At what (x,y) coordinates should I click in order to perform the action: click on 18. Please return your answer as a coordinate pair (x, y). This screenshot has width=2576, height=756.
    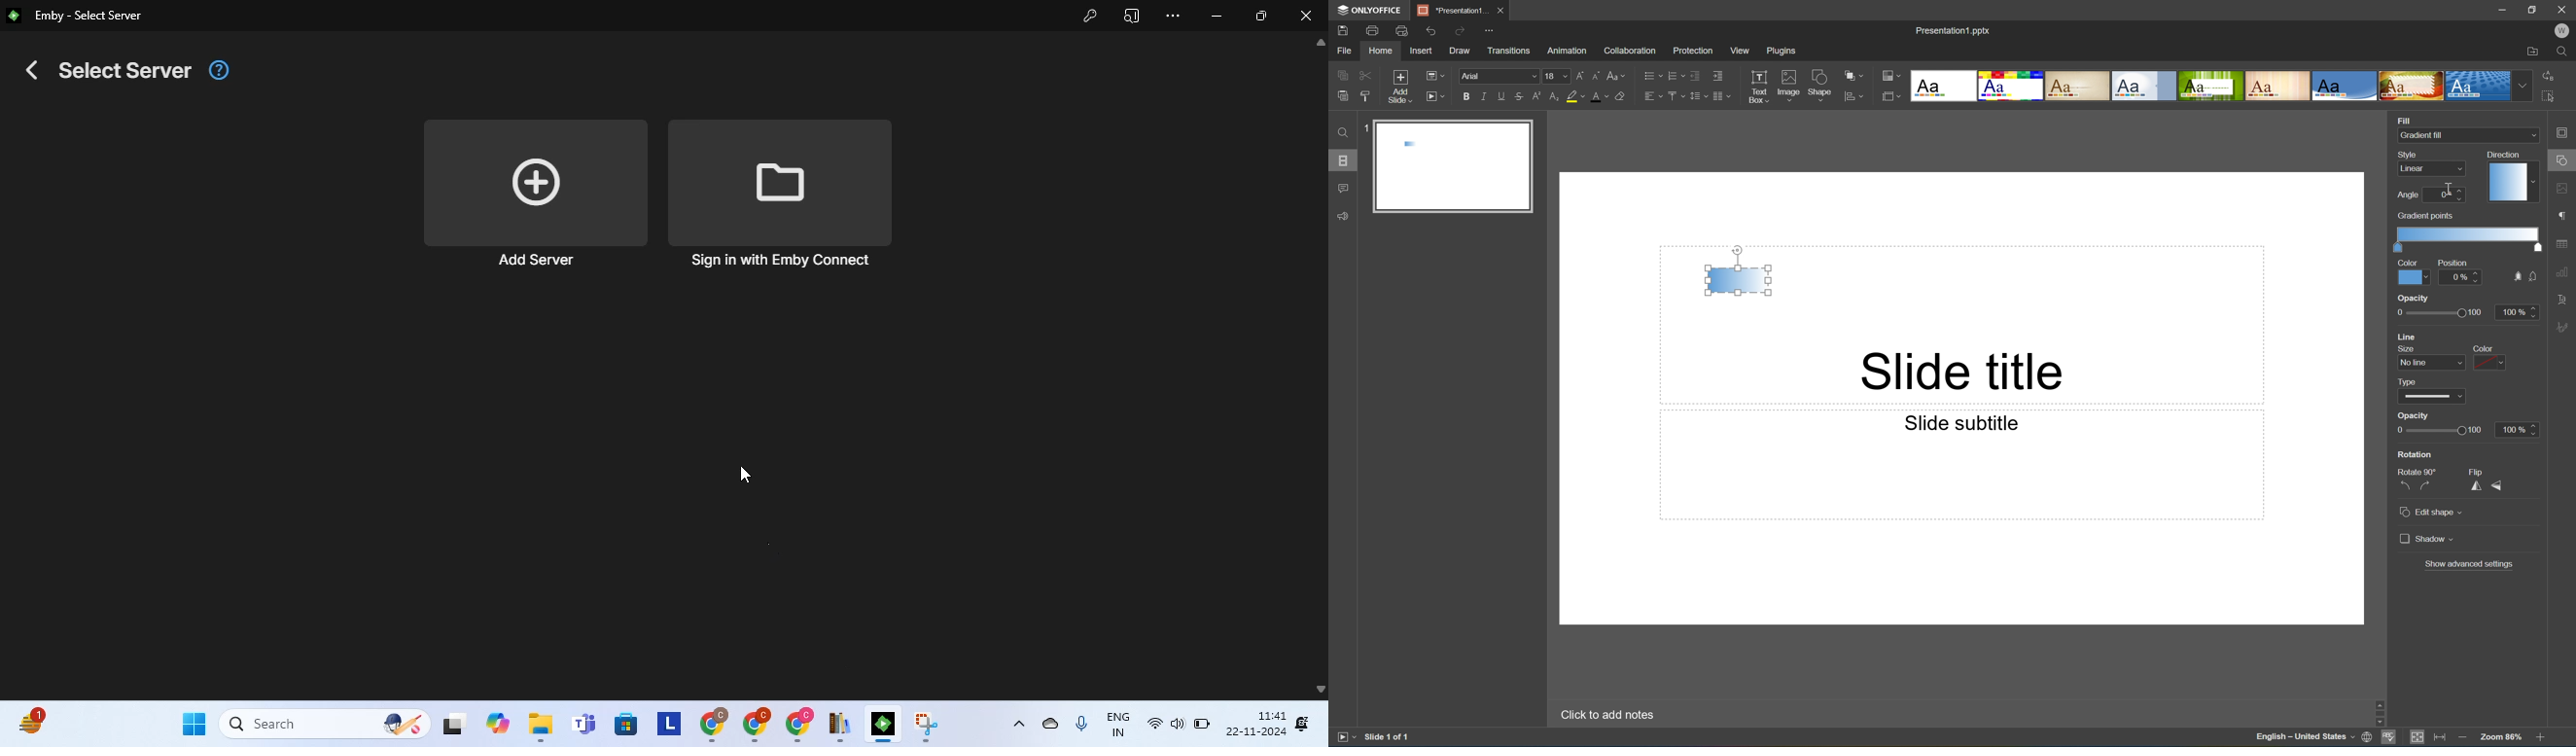
    Looking at the image, I should click on (1557, 76).